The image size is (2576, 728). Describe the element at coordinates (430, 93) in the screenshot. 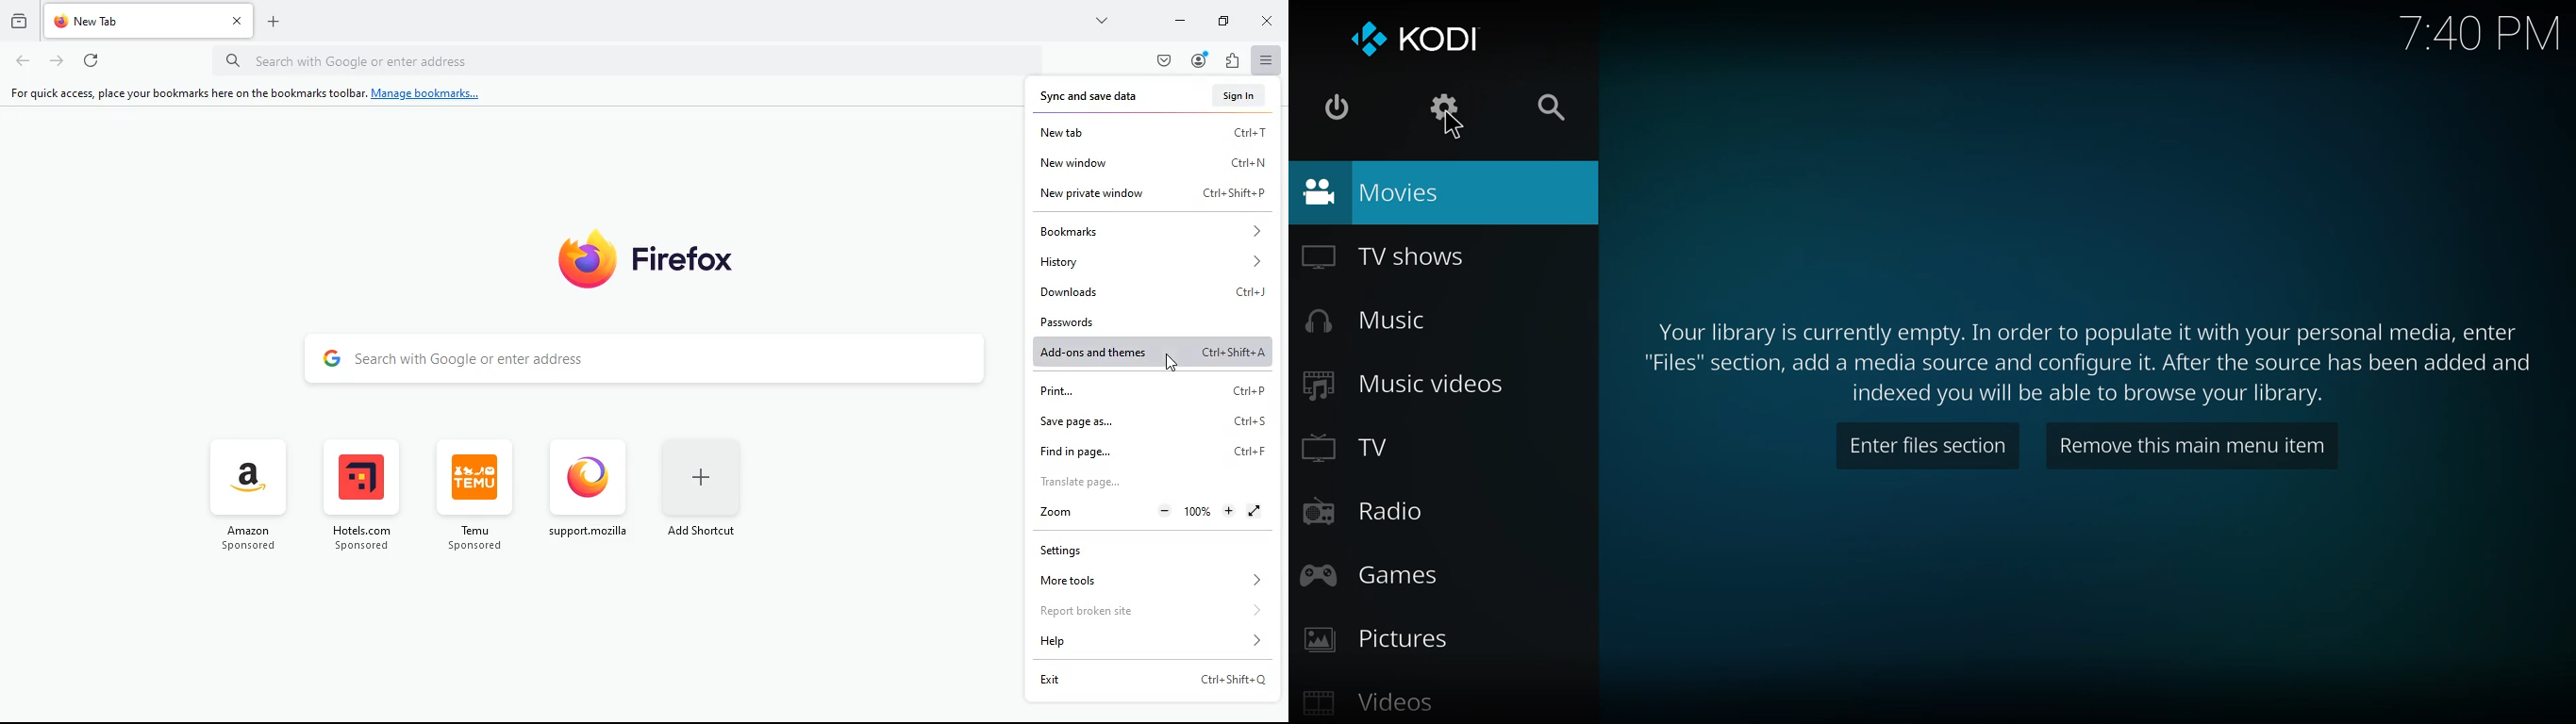

I see `Manage bookmarks.` at that location.